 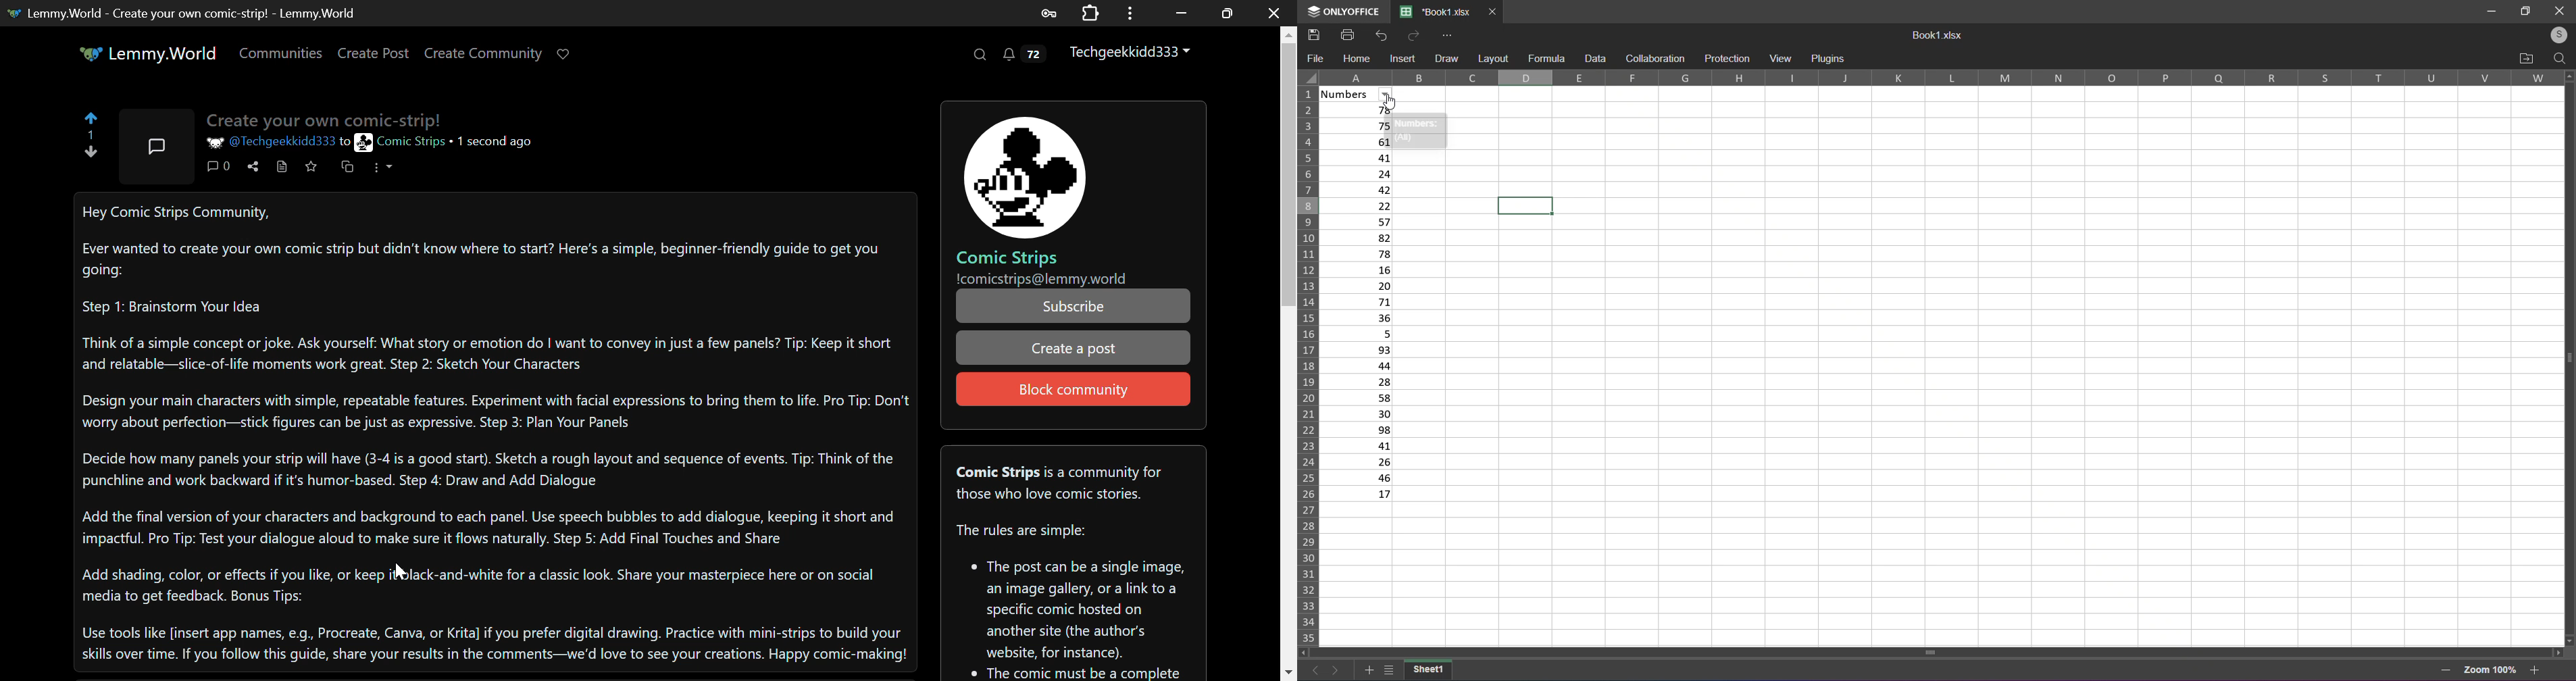 What do you see at coordinates (1357, 478) in the screenshot?
I see `46` at bounding box center [1357, 478].